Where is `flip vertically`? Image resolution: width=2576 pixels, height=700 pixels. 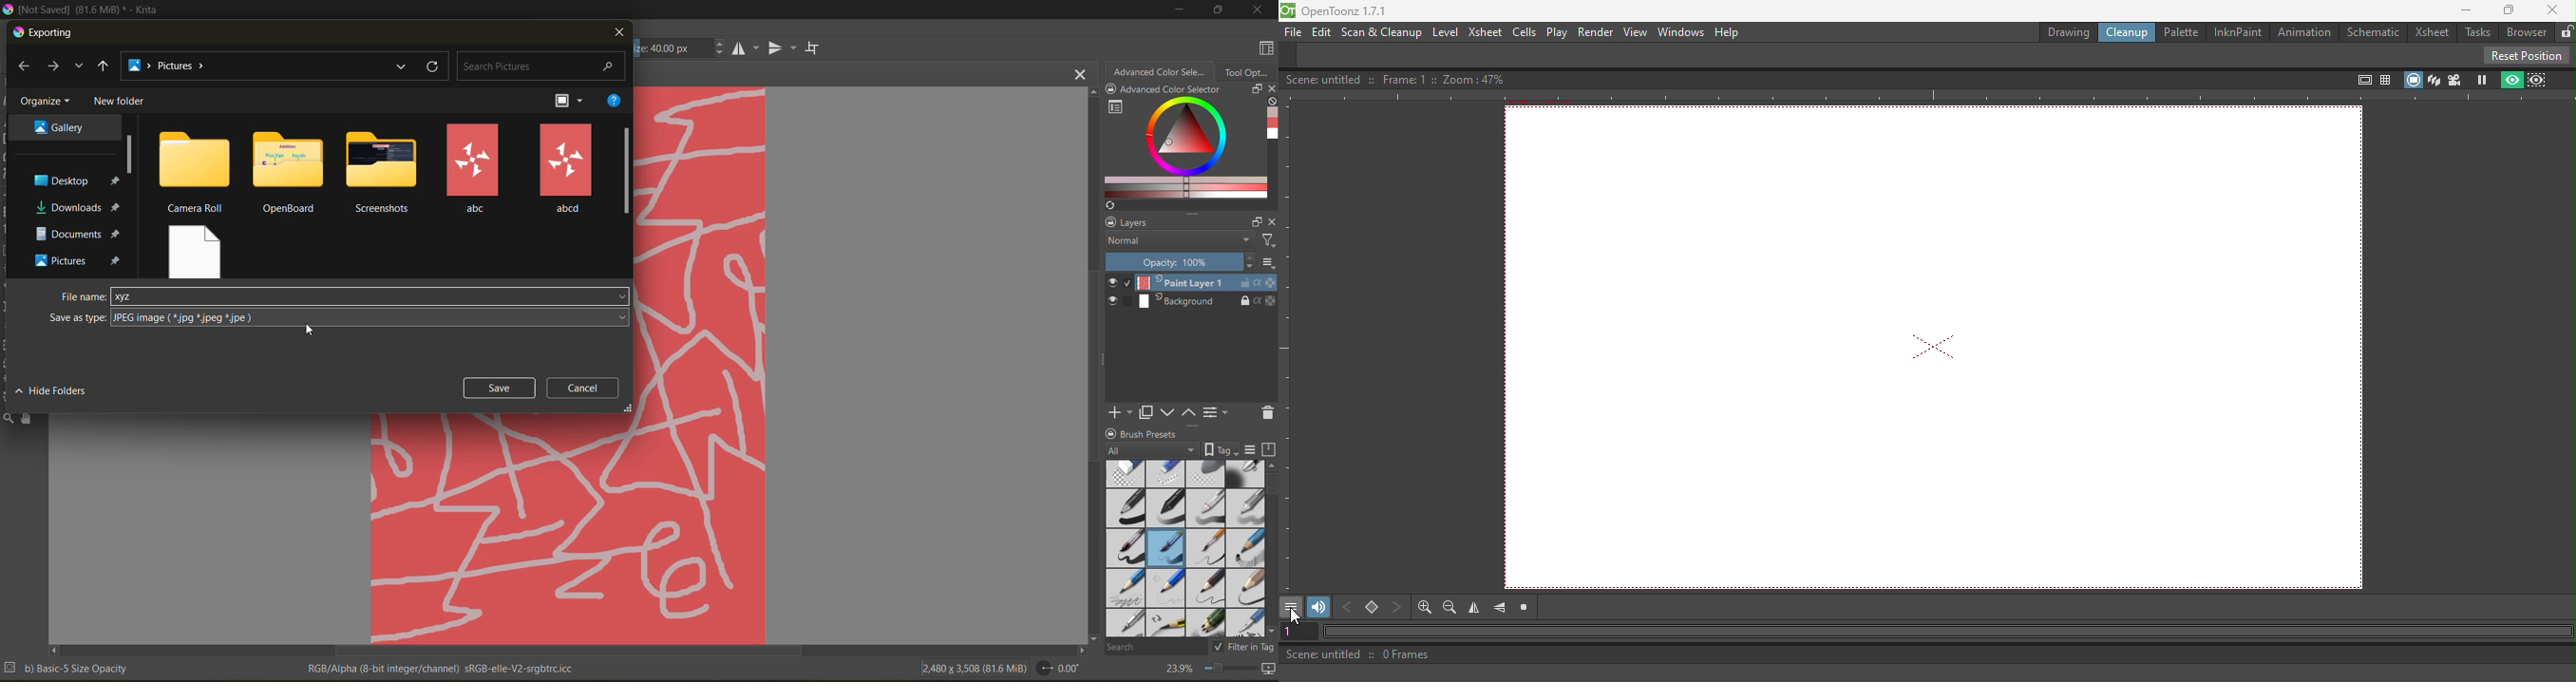
flip vertically is located at coordinates (780, 49).